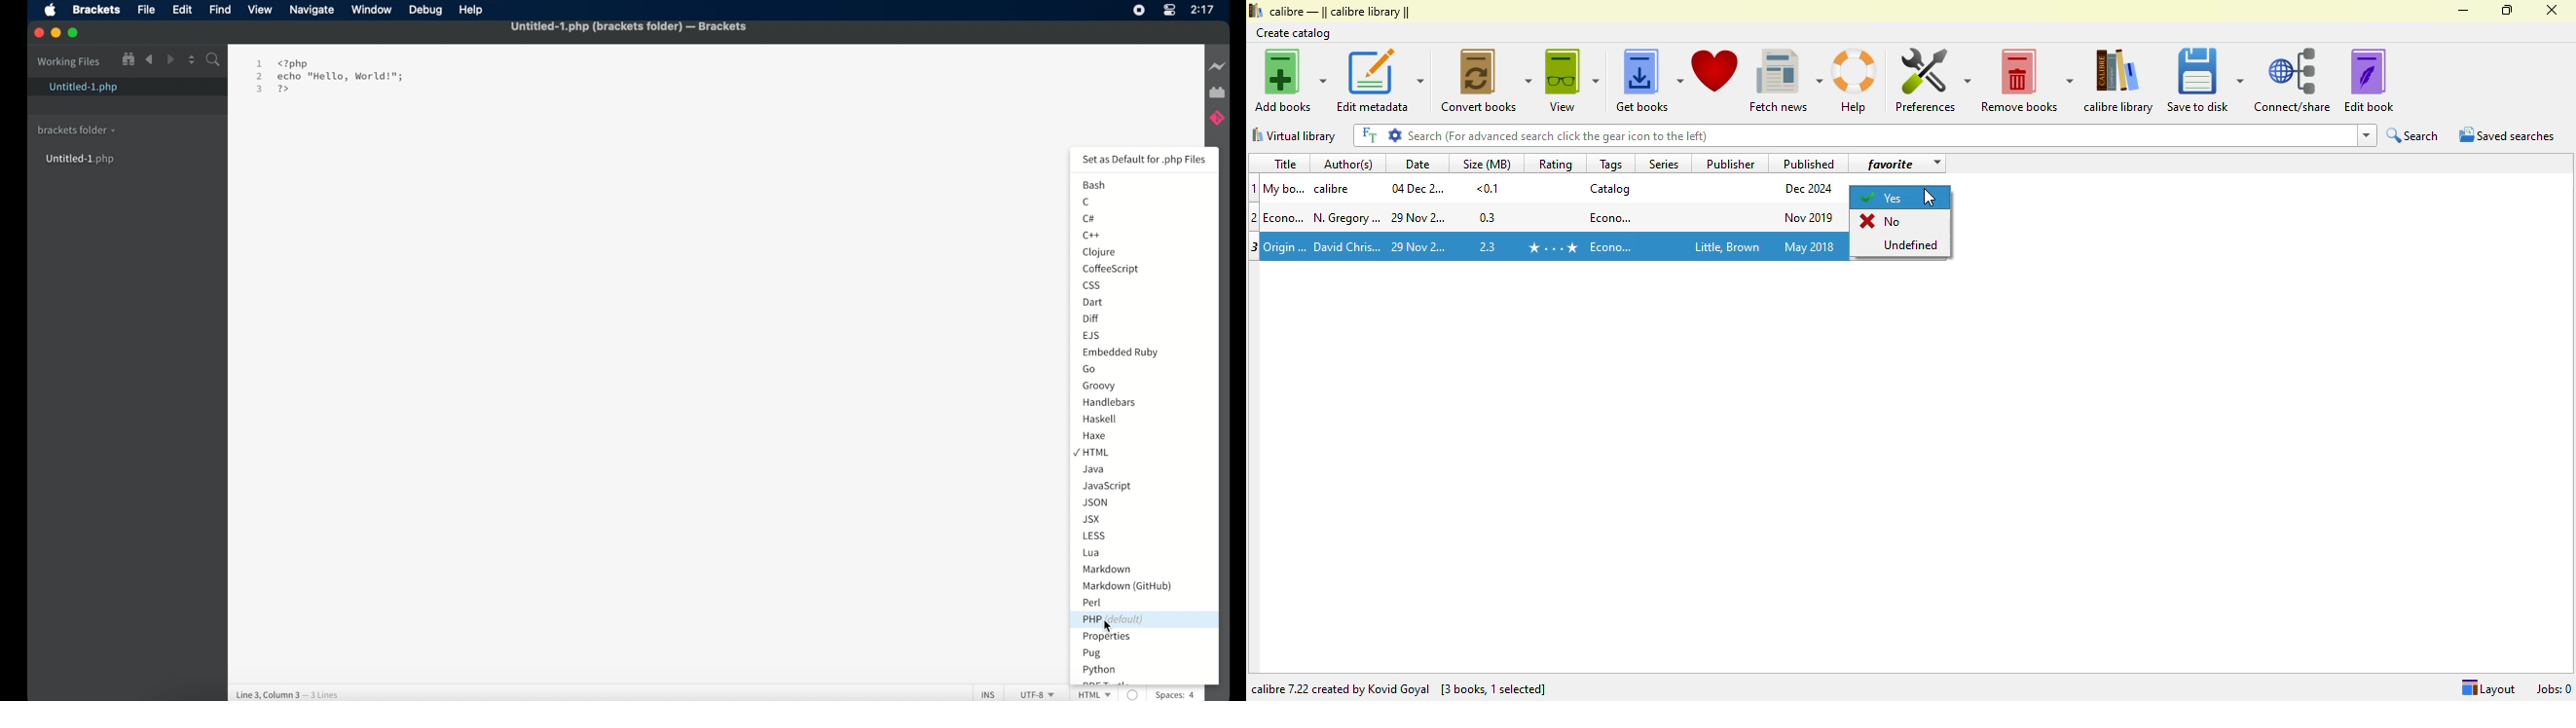  What do you see at coordinates (2119, 81) in the screenshot?
I see `calibre library` at bounding box center [2119, 81].